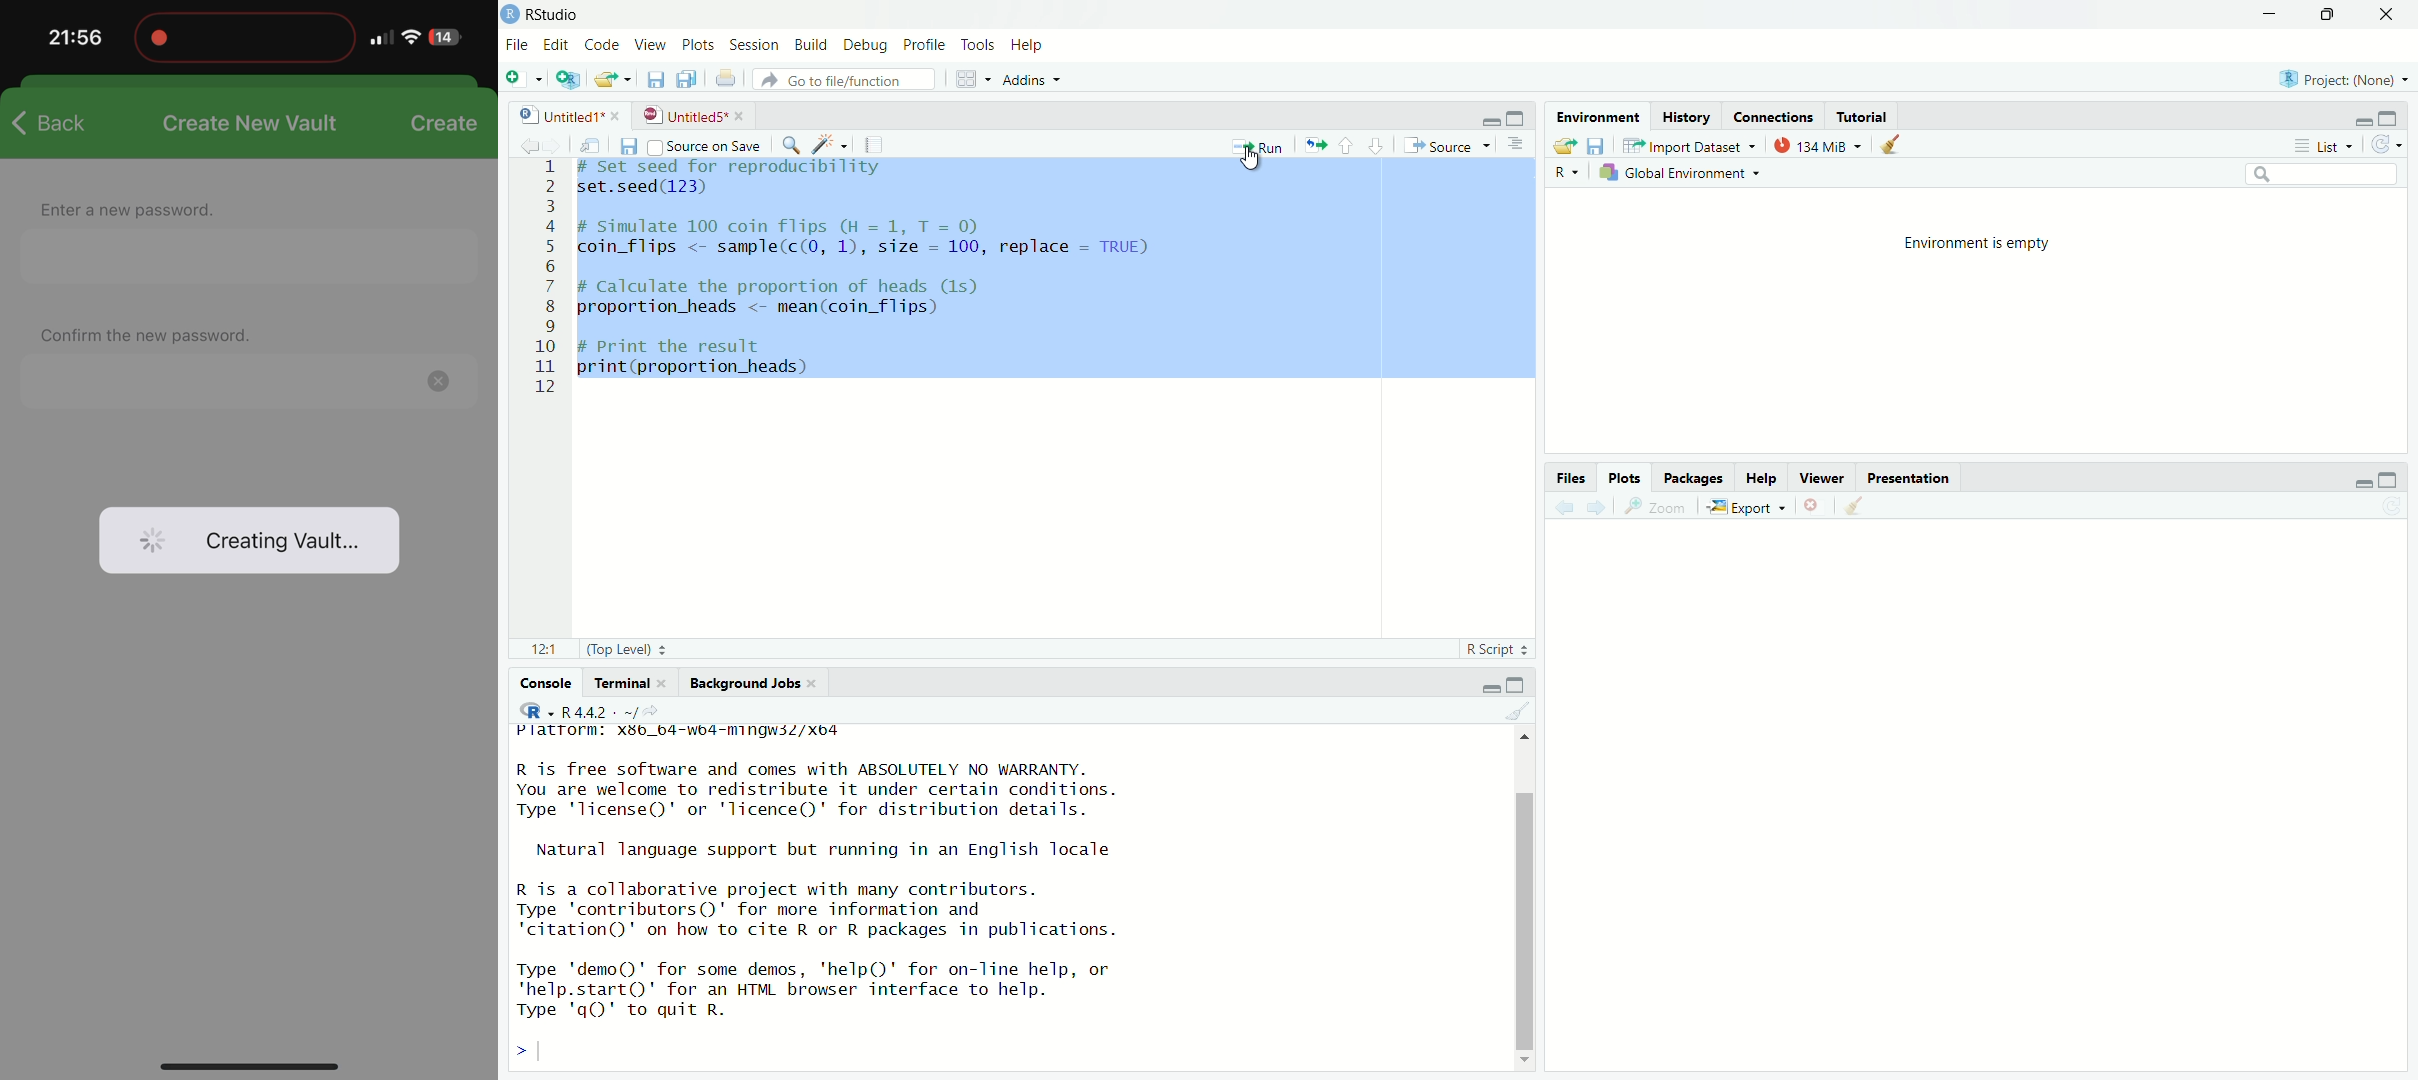 The width and height of the screenshot is (2436, 1092). I want to click on help, so click(1031, 44).